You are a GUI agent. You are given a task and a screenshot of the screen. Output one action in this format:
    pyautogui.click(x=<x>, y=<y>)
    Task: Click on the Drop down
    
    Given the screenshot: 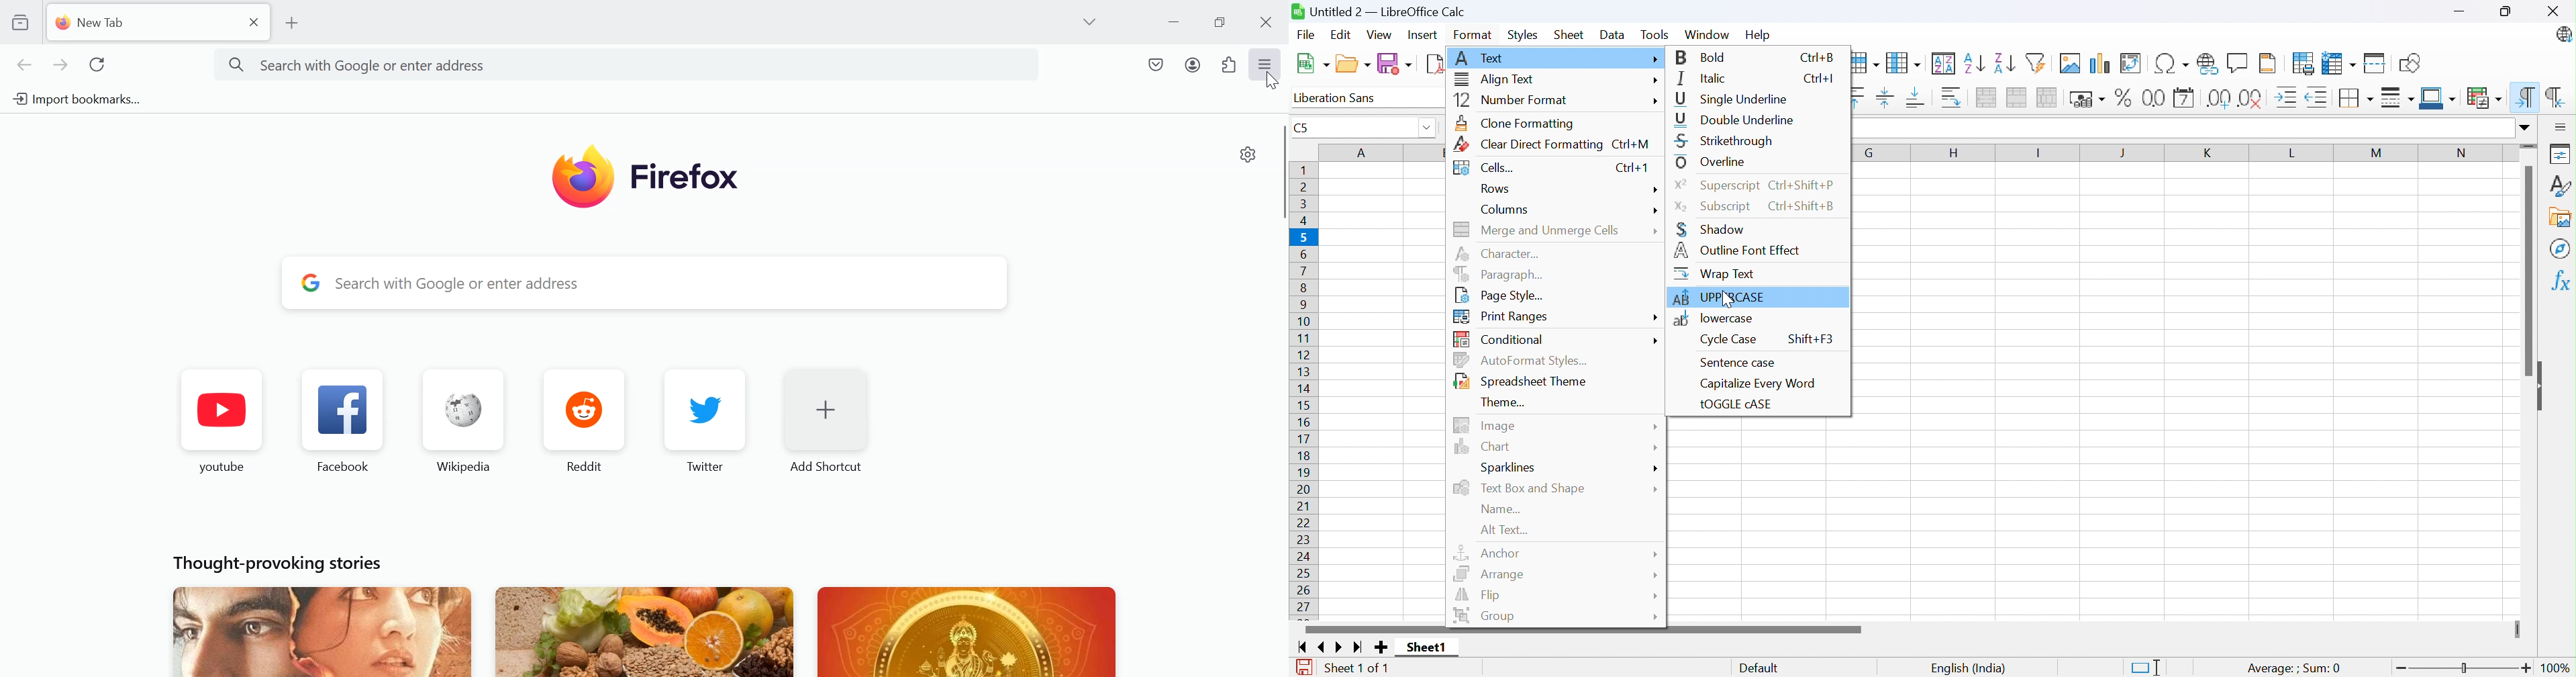 What is the action you would take?
    pyautogui.click(x=1430, y=129)
    